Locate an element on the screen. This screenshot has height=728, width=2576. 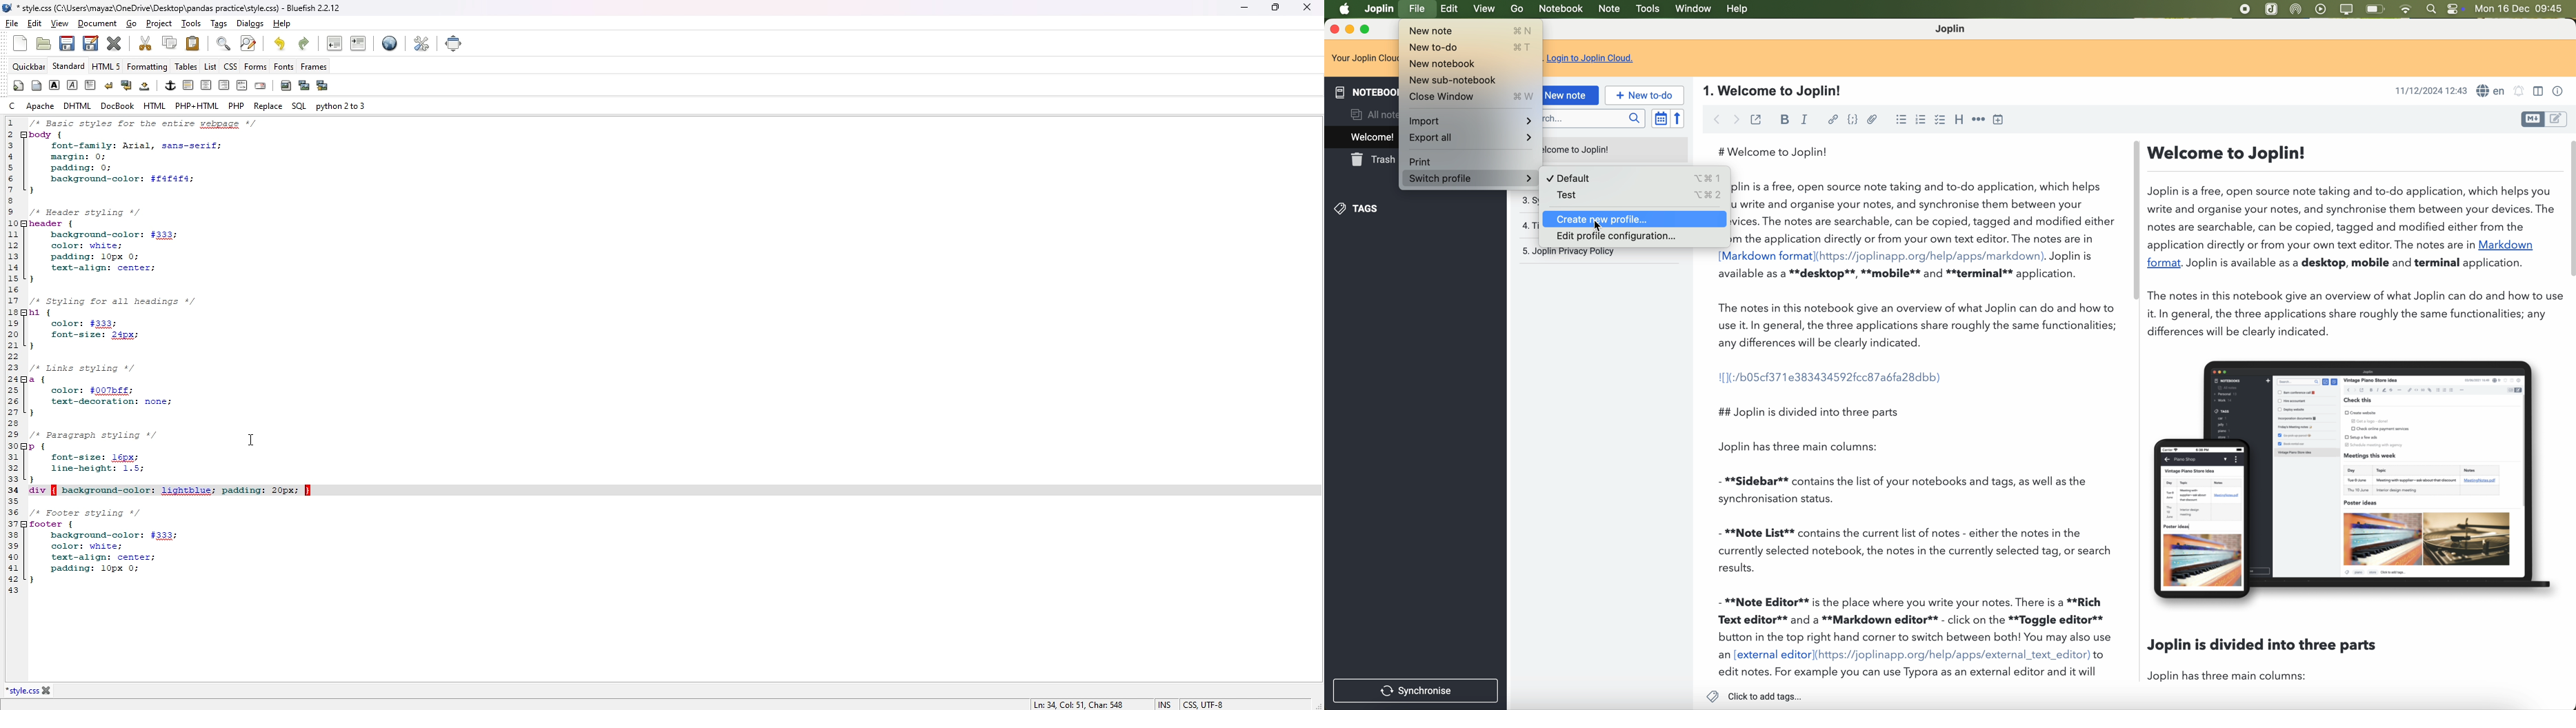
synchronise is located at coordinates (1417, 690).